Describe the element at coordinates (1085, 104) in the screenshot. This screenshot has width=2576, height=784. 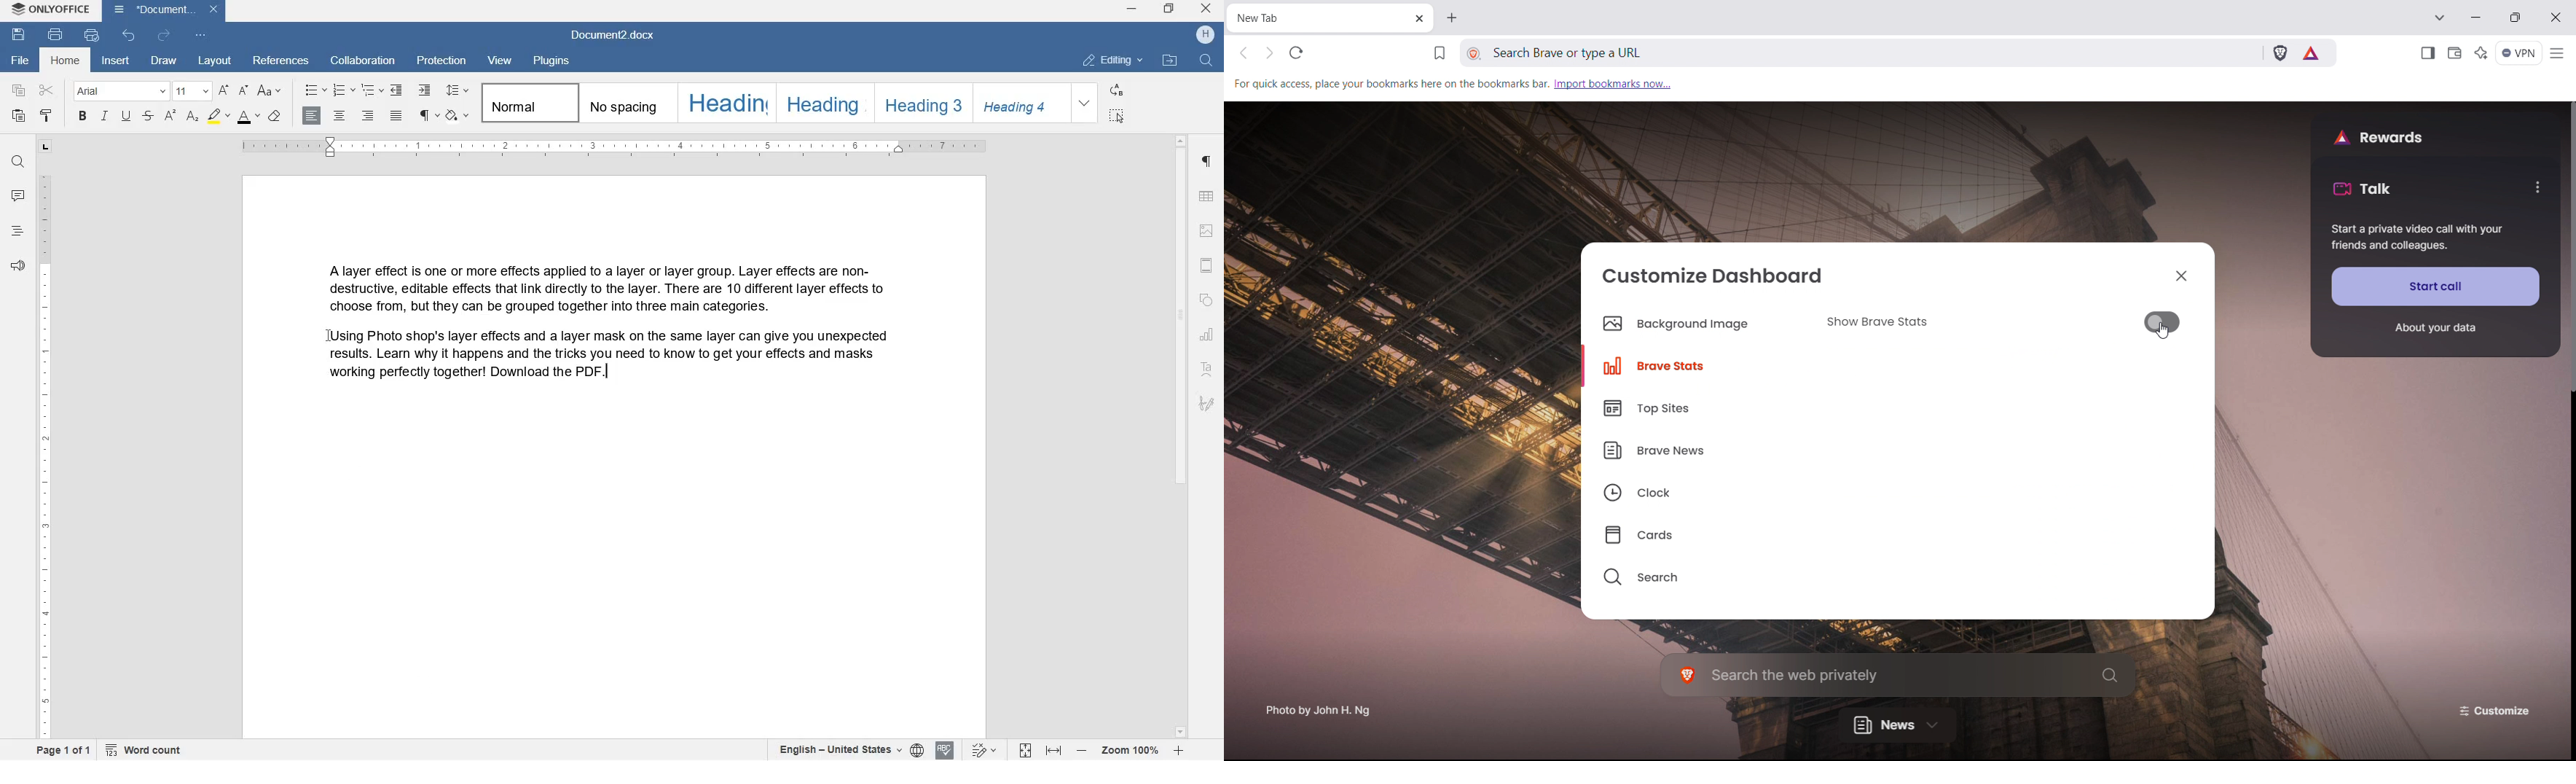
I see `EXPAND FORMATTING STYLE` at that location.